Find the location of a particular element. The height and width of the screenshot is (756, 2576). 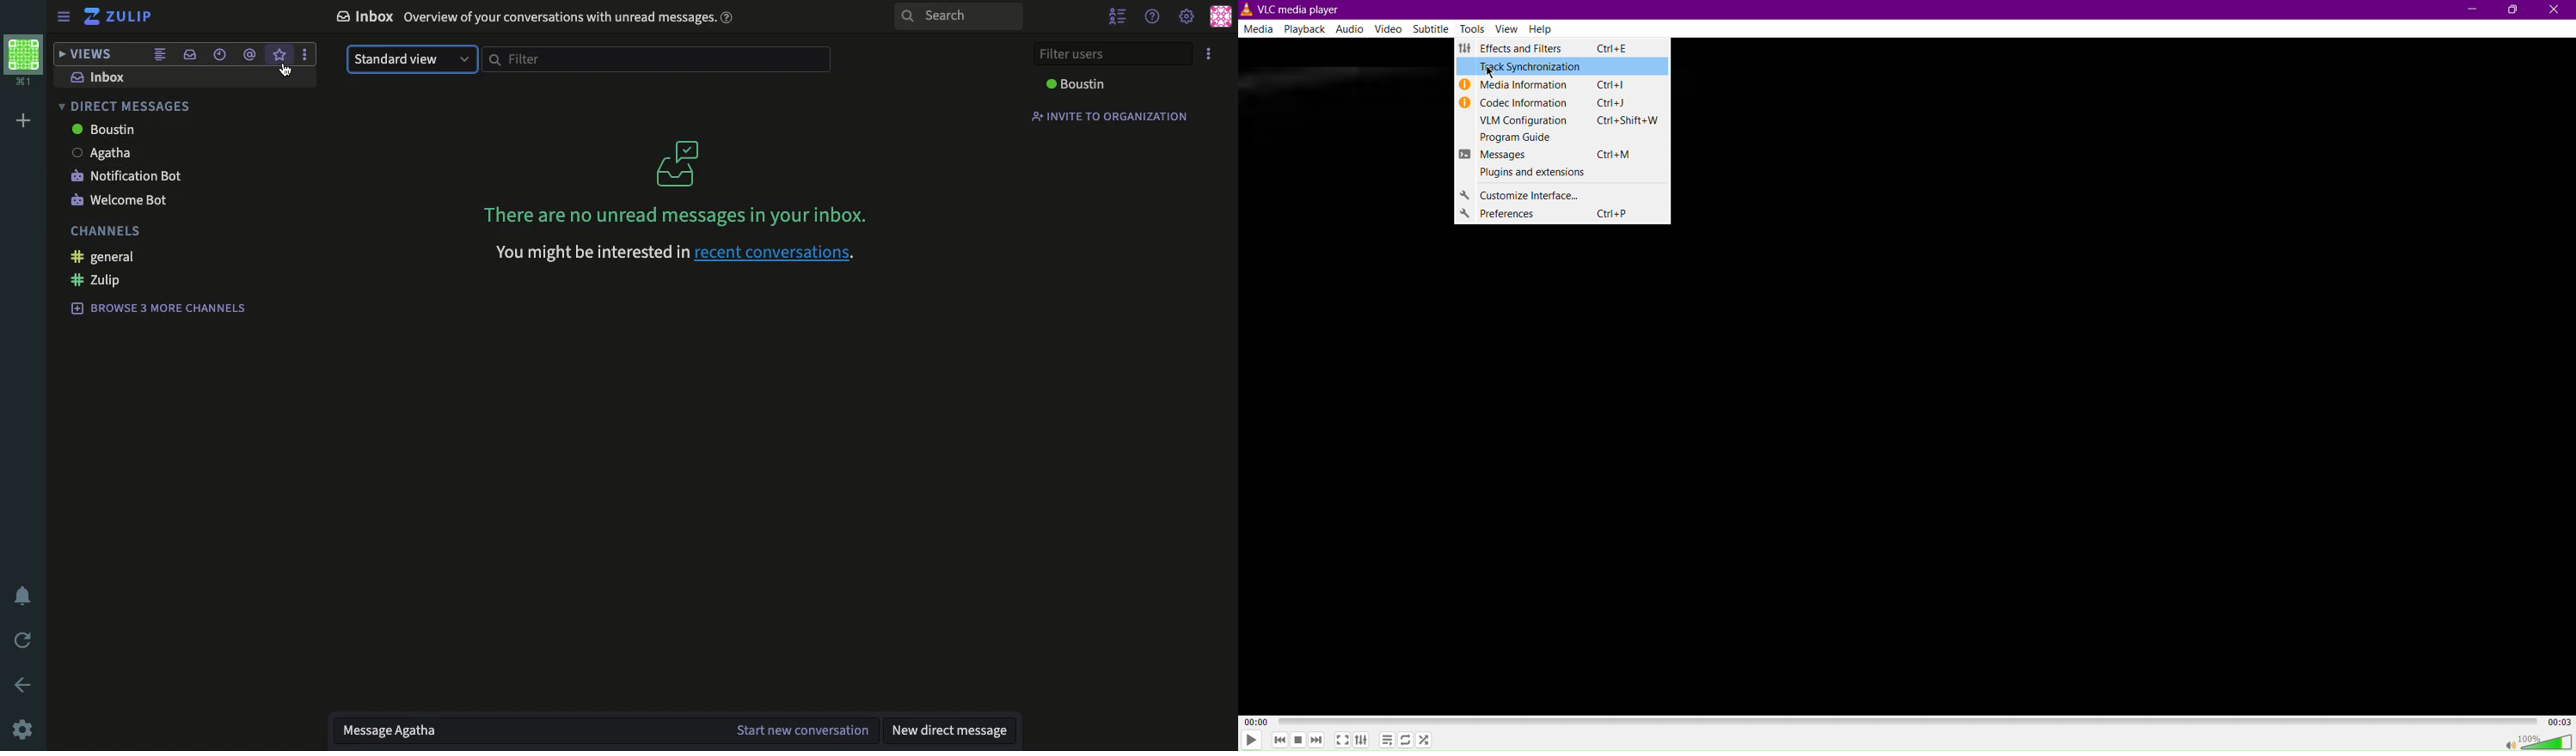

Loop is located at coordinates (1408, 739).